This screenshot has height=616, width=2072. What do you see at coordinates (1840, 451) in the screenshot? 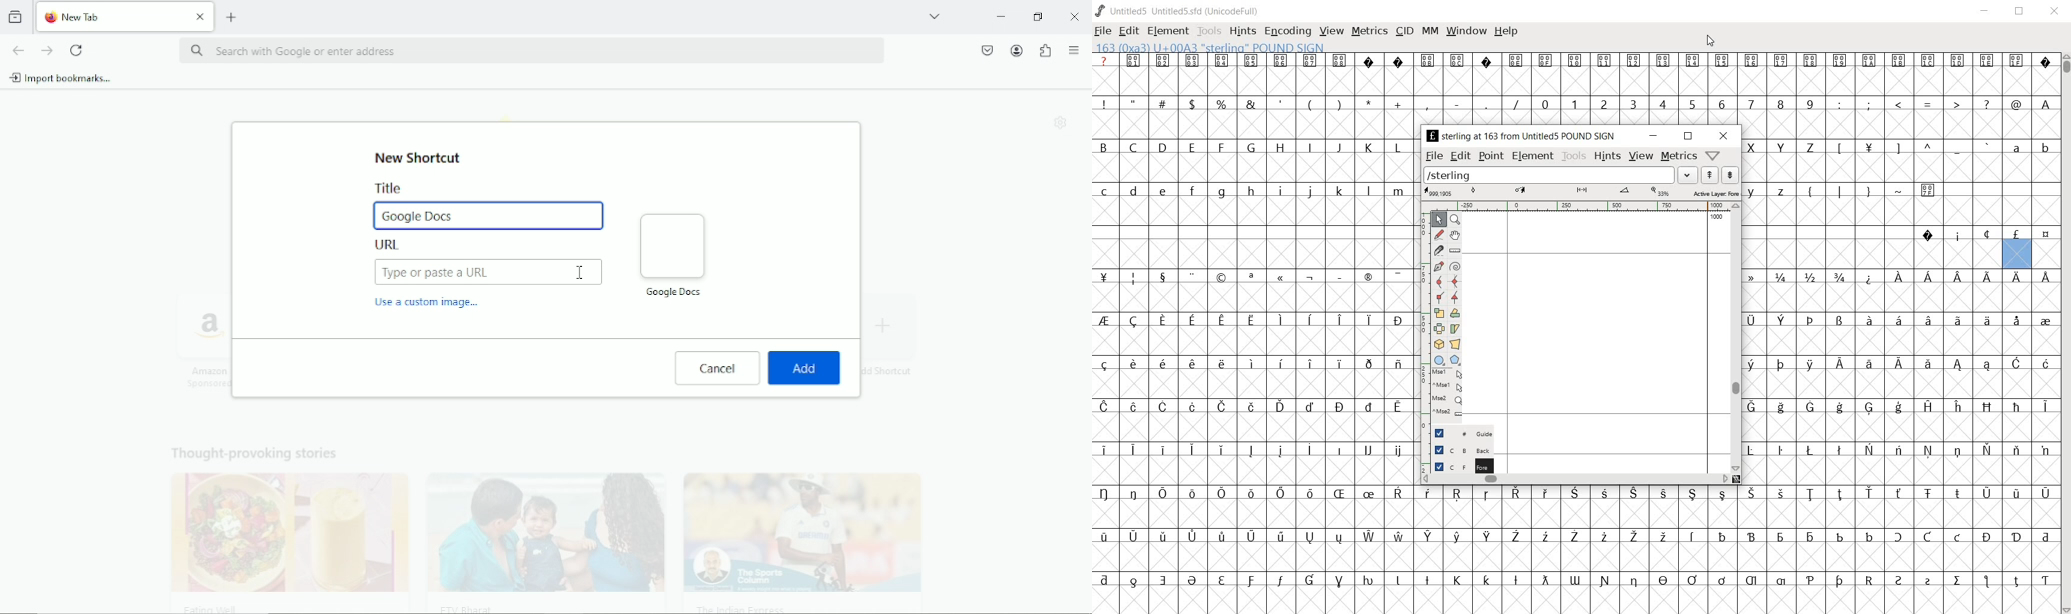
I see `Symbol` at bounding box center [1840, 451].